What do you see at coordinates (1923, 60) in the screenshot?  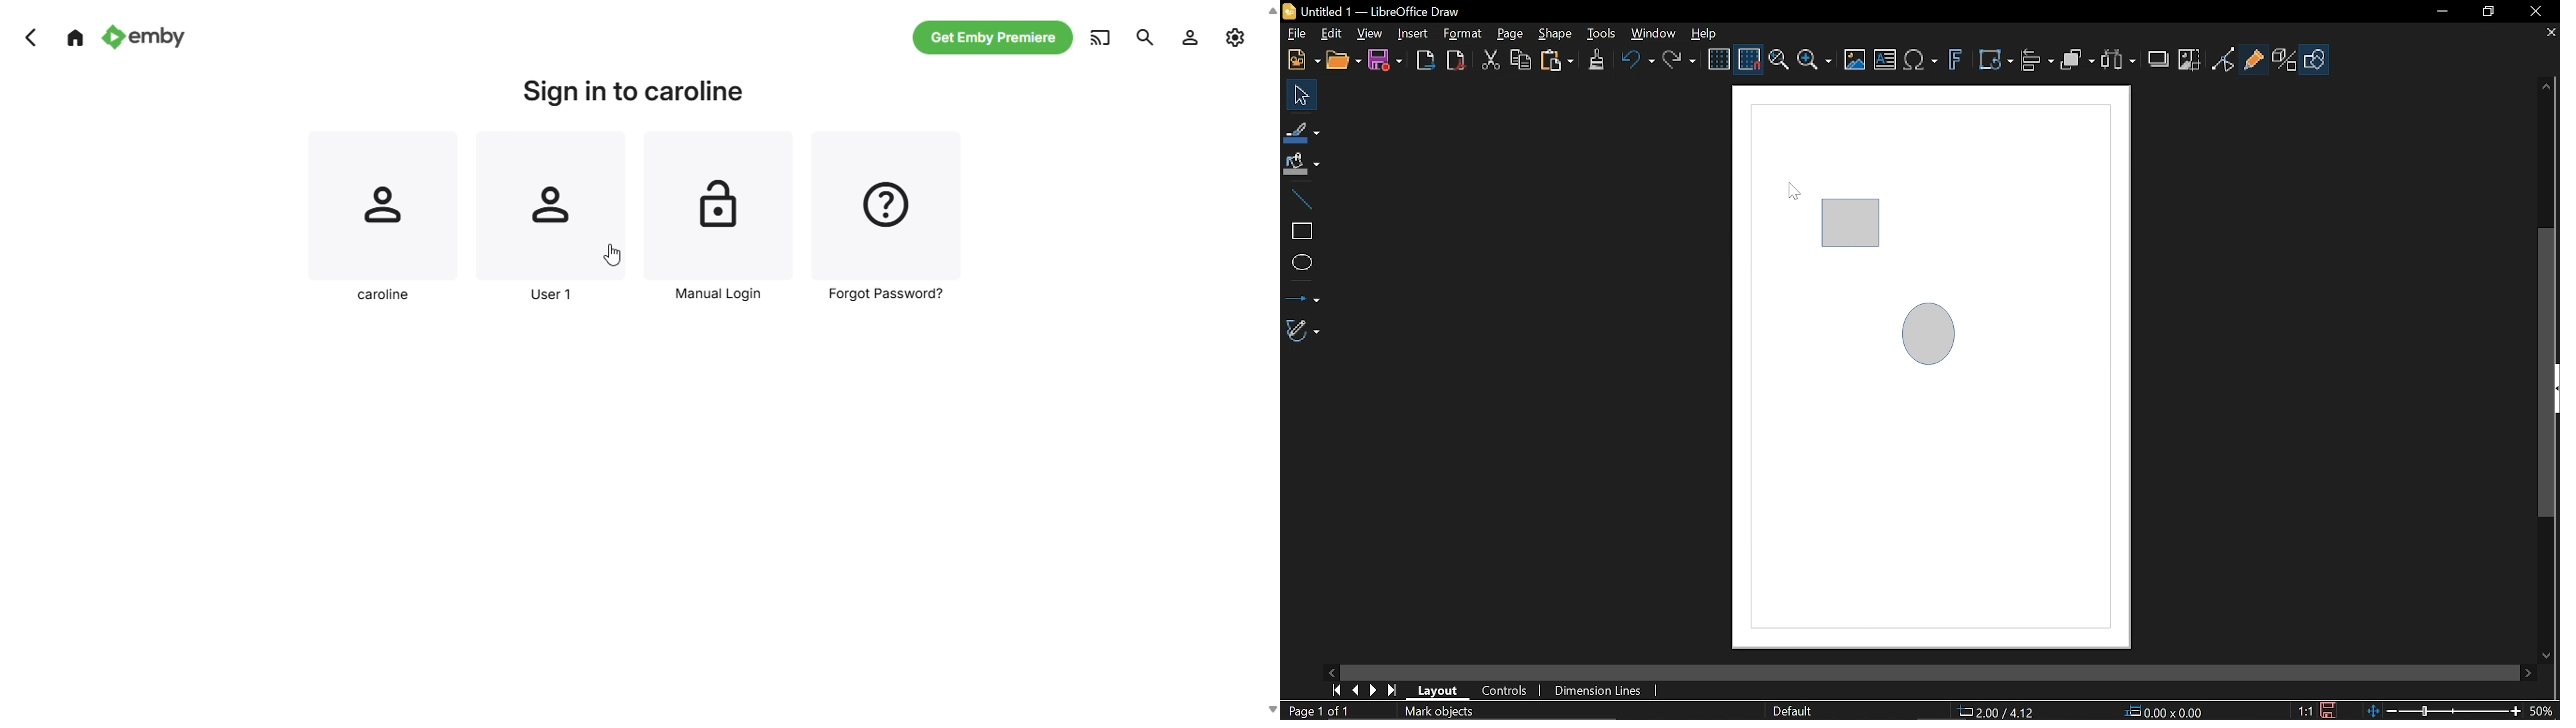 I see `Insert equation` at bounding box center [1923, 60].